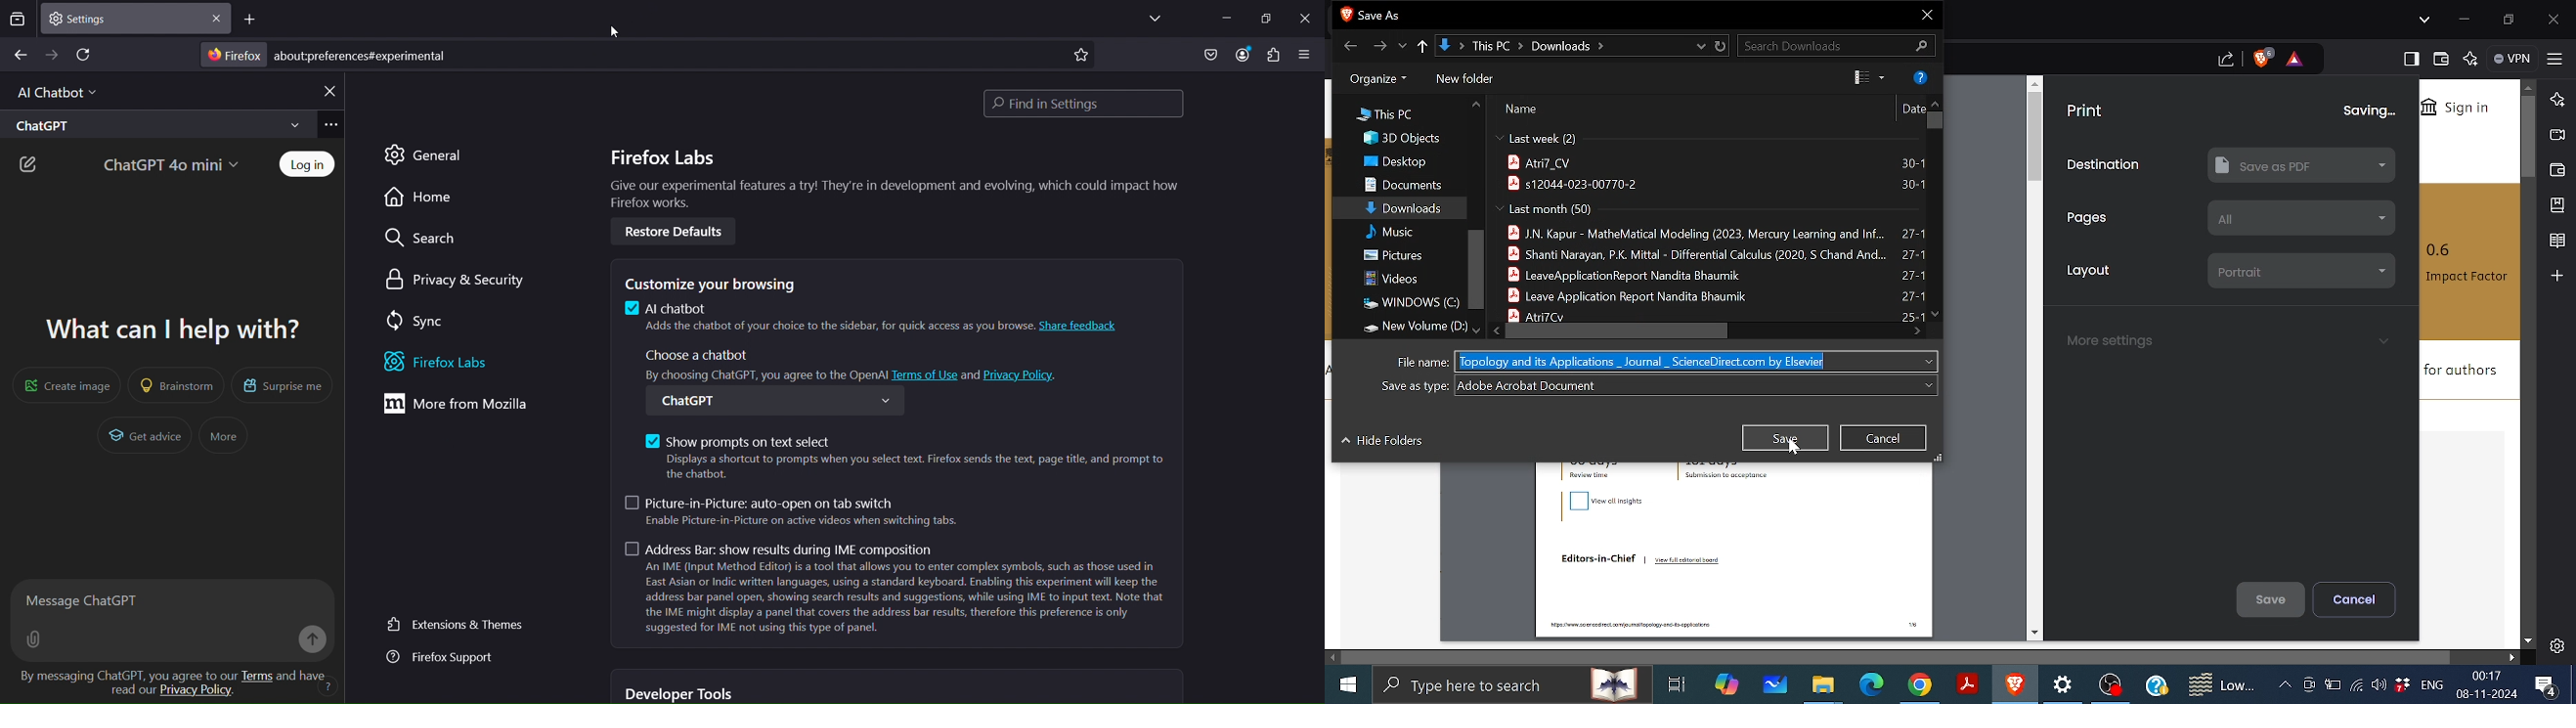  Describe the element at coordinates (1345, 15) in the screenshot. I see `brave icon` at that location.